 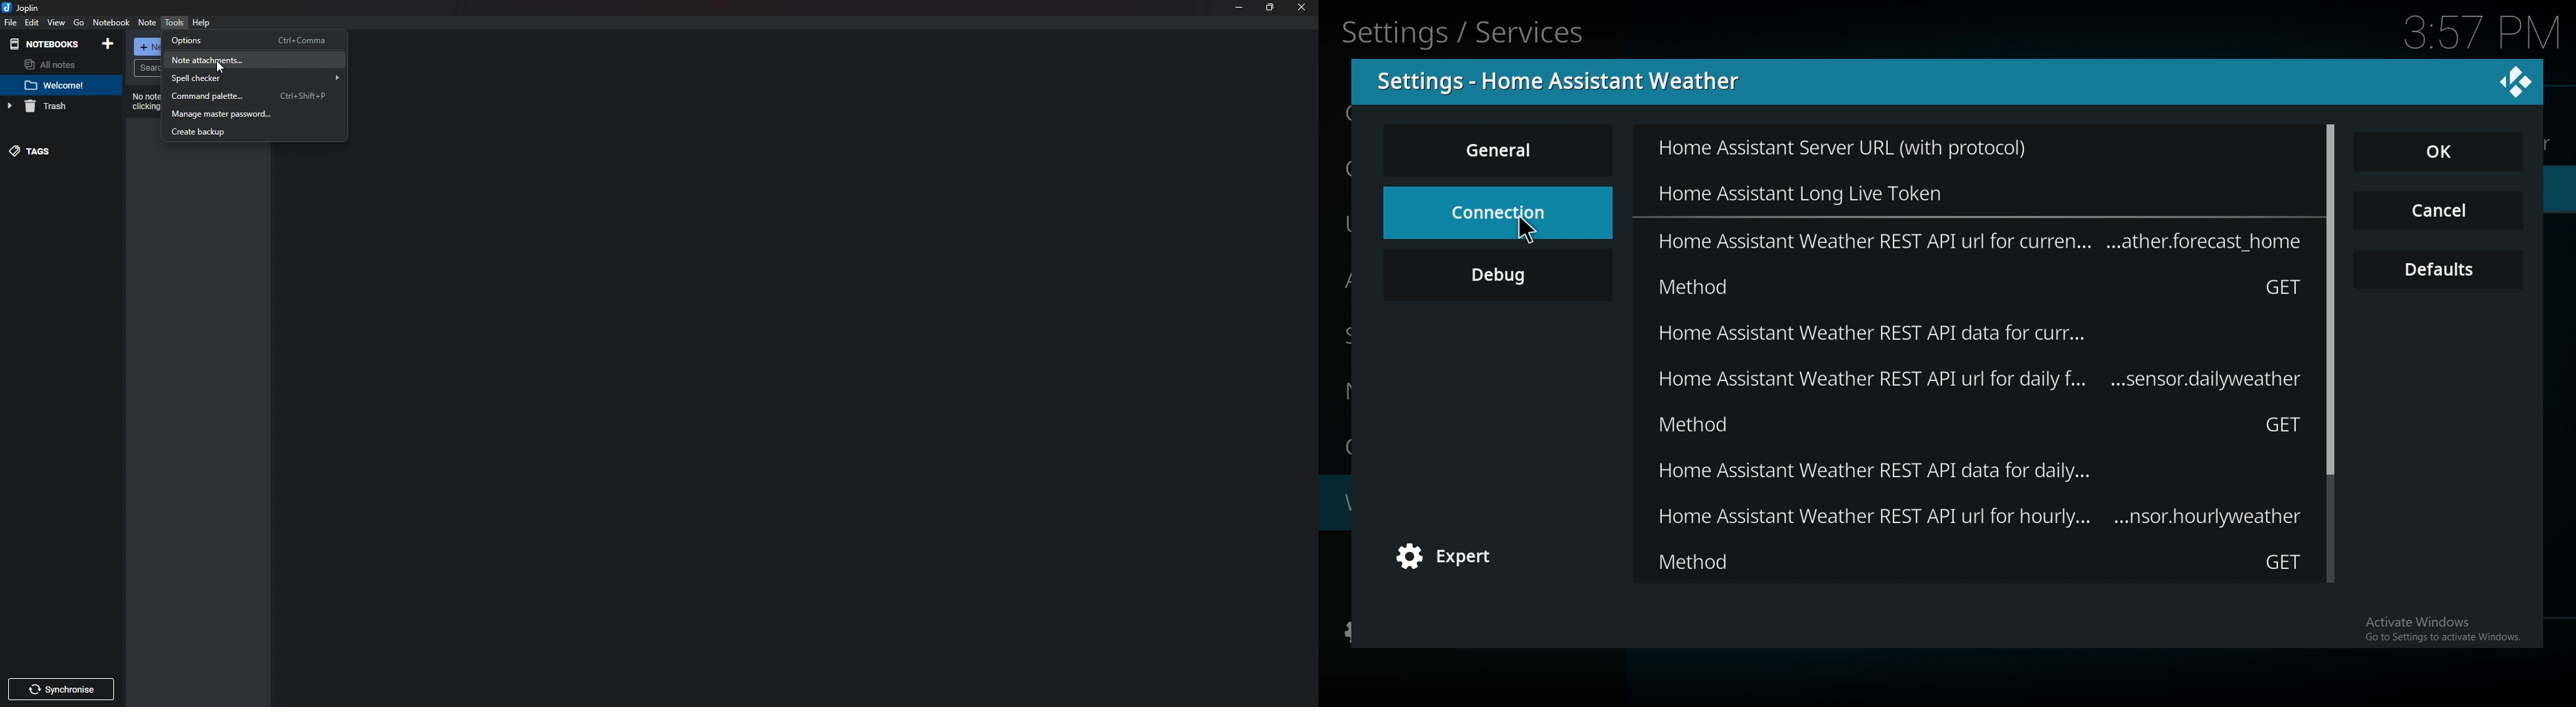 I want to click on close, so click(x=2516, y=81).